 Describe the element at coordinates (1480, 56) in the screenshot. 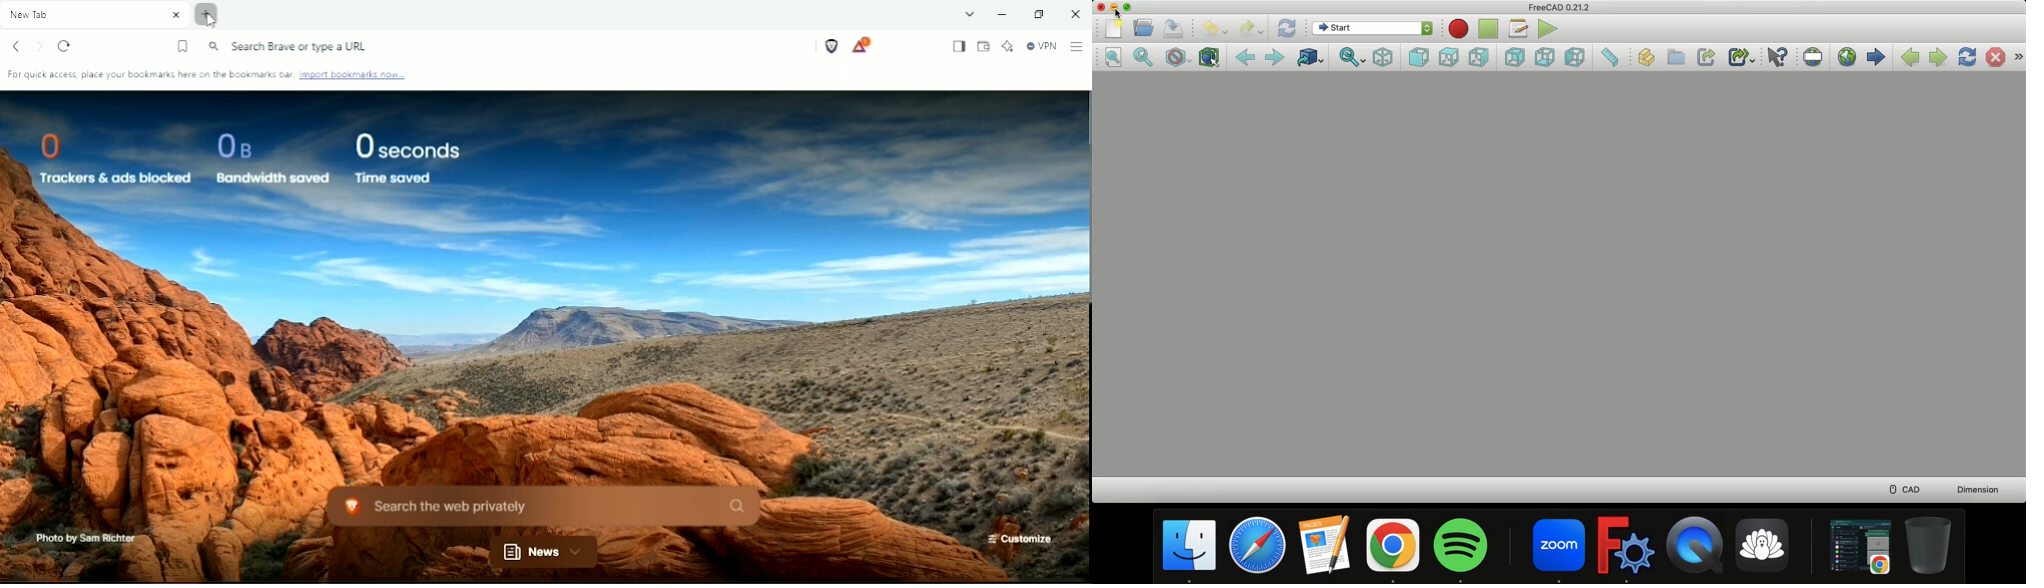

I see `Right` at that location.